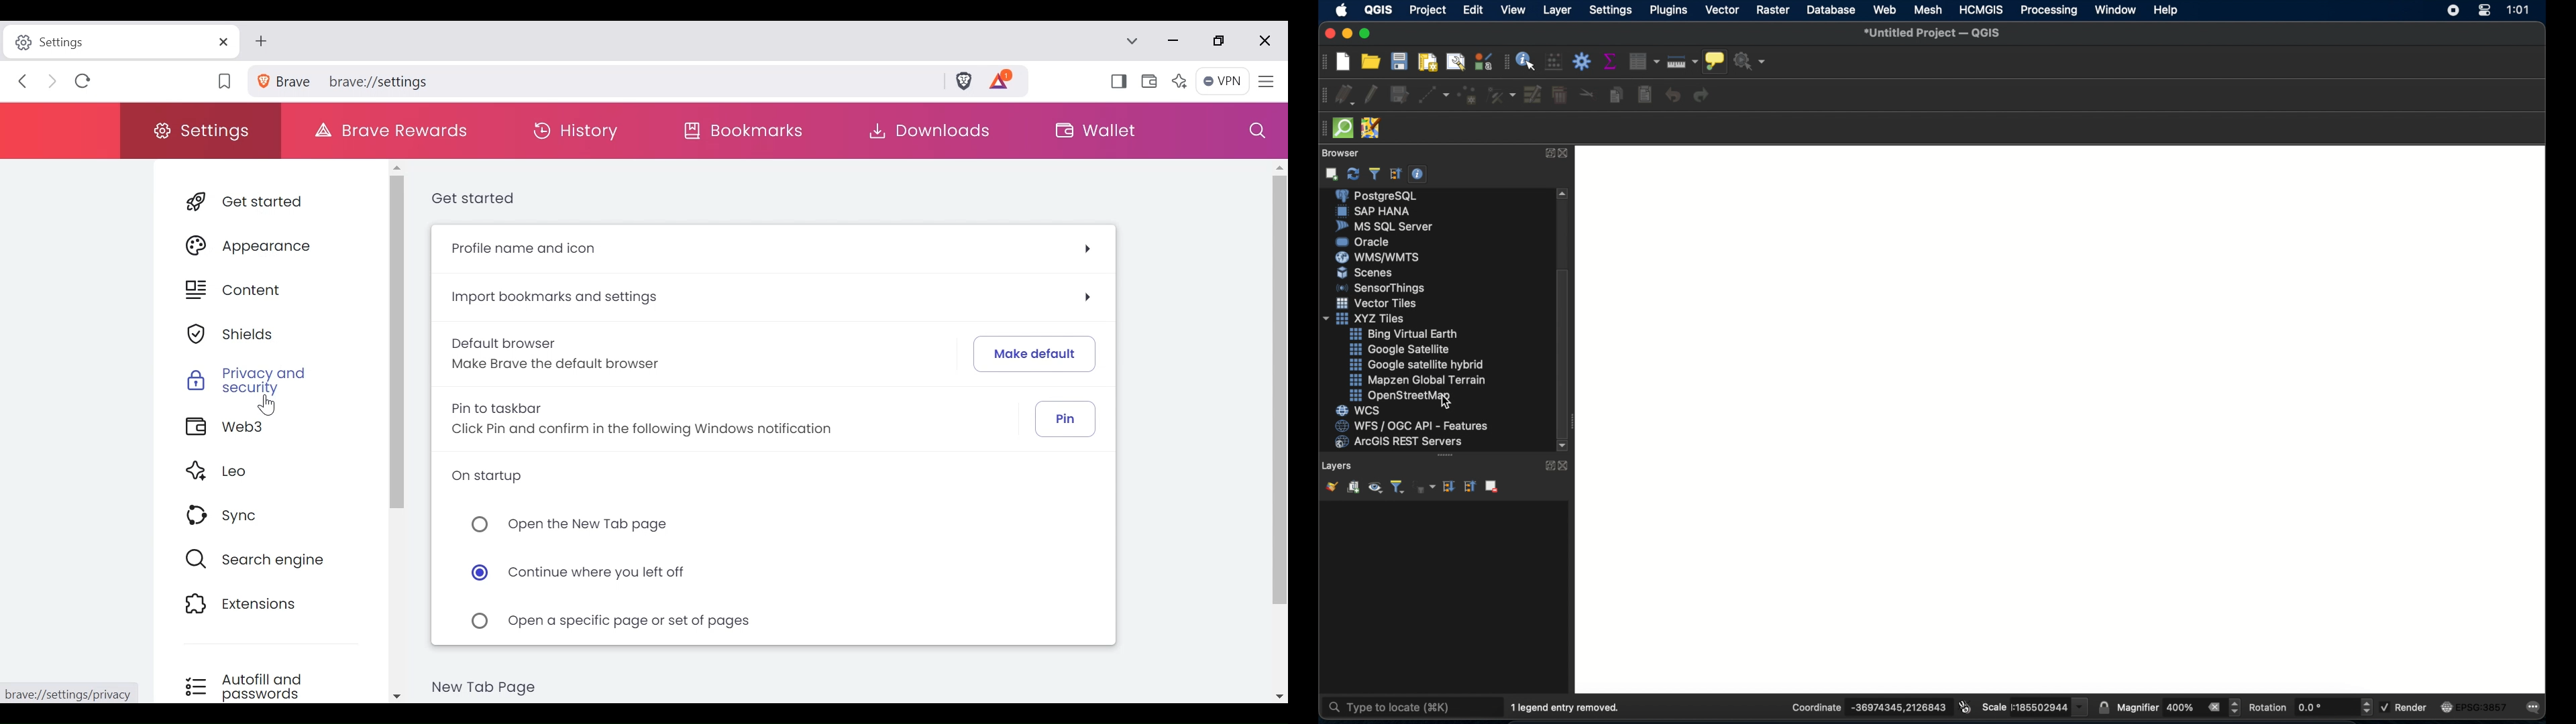  What do you see at coordinates (1181, 81) in the screenshot?
I see `Leo AI` at bounding box center [1181, 81].